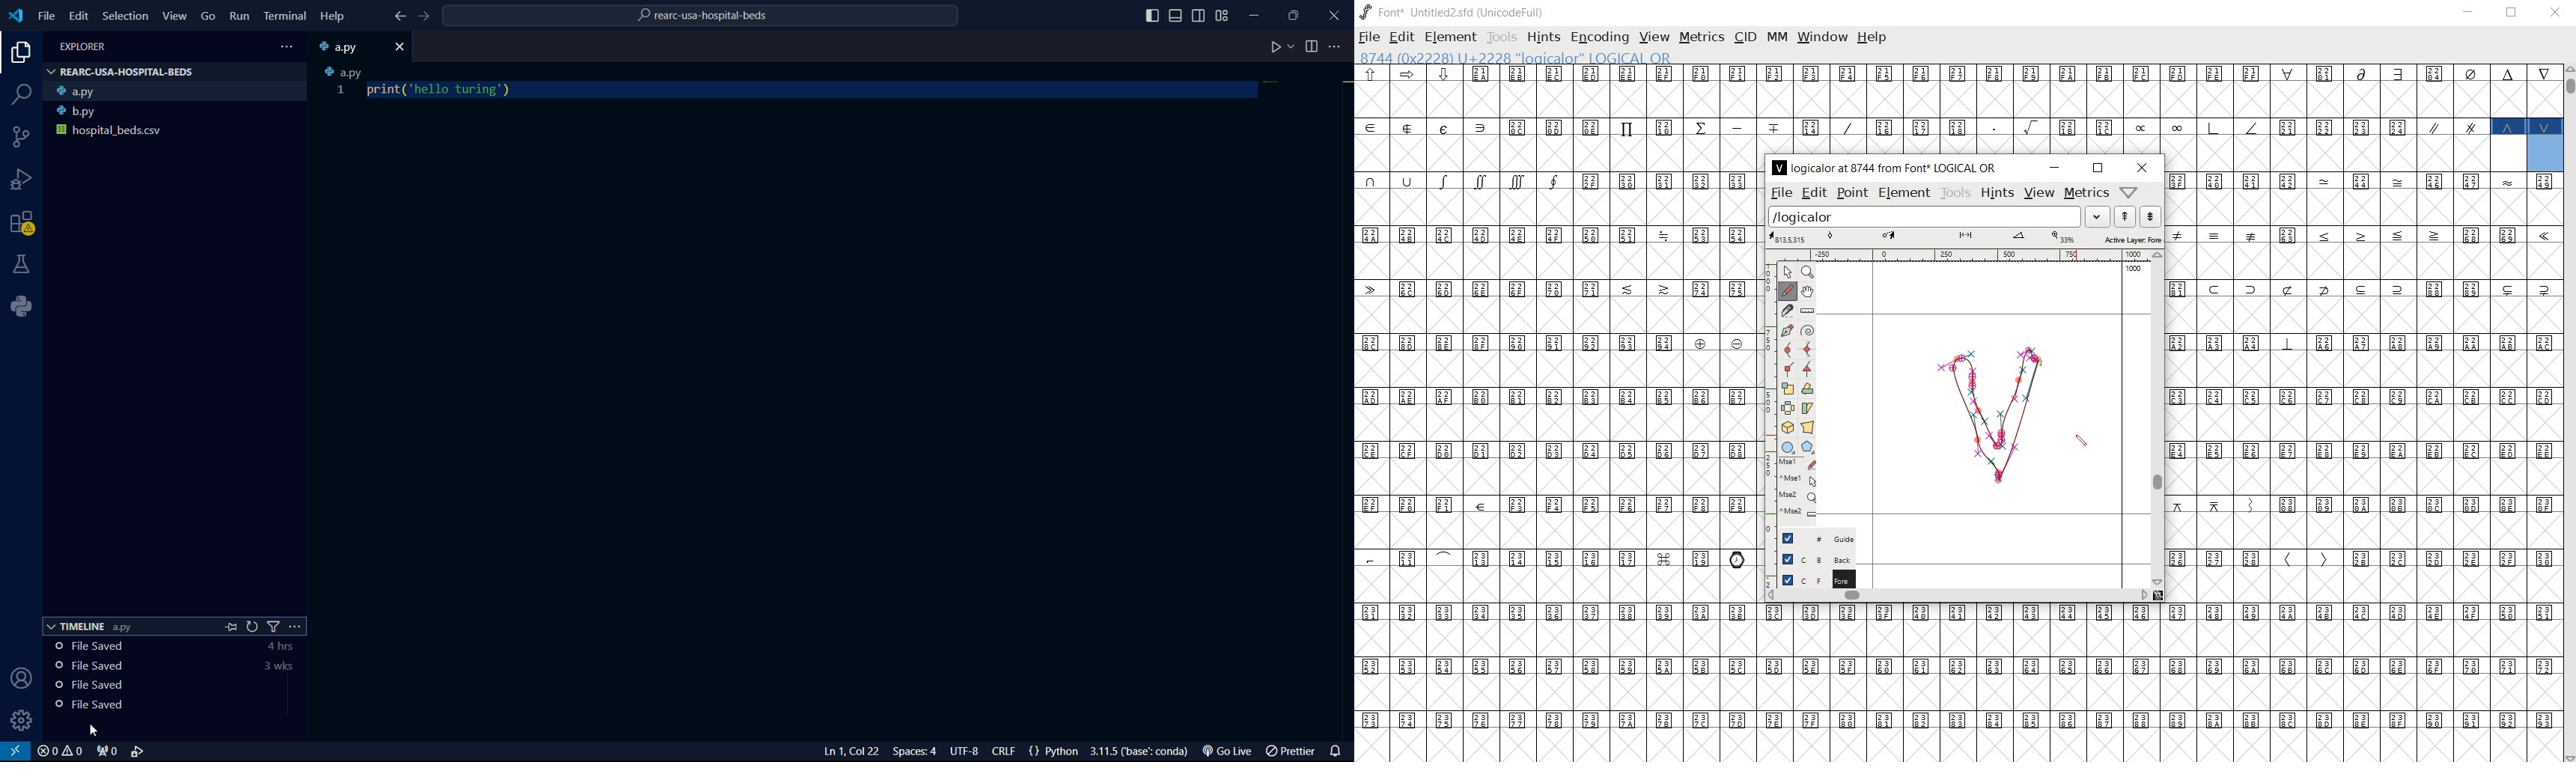  Describe the element at coordinates (2038, 193) in the screenshot. I see `view` at that location.